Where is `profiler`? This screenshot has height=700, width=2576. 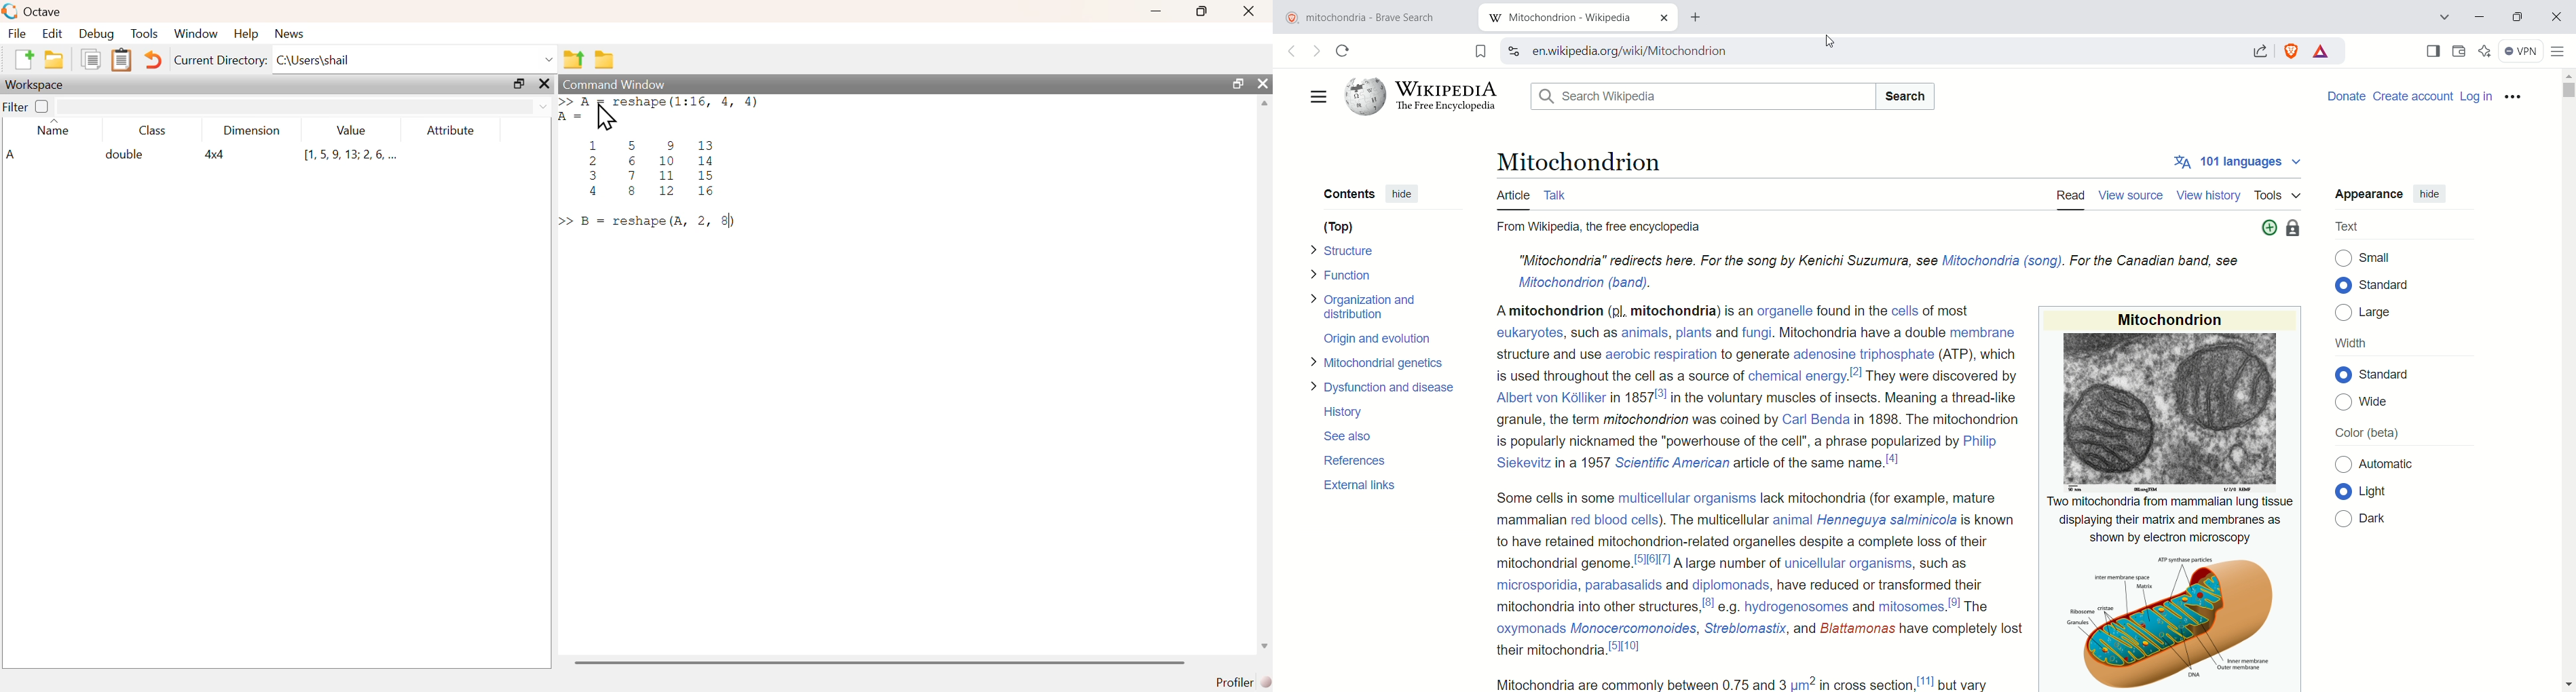 profiler is located at coordinates (1240, 681).